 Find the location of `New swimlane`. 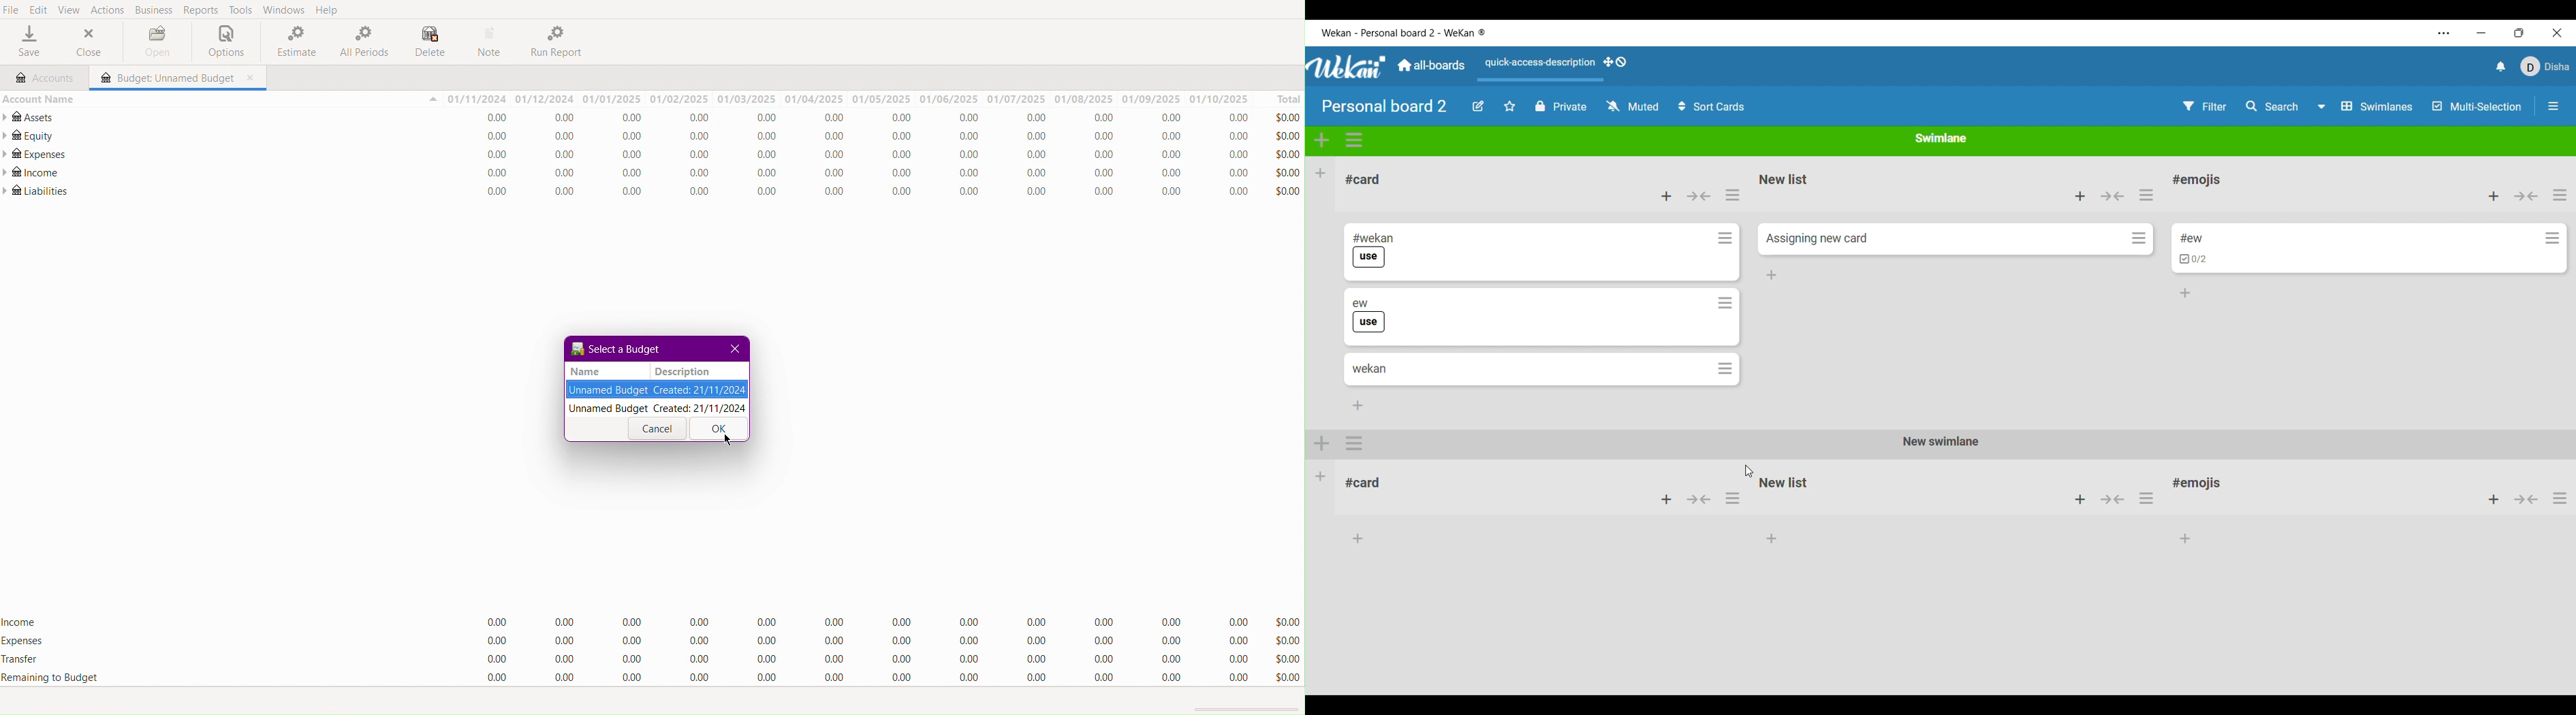

New swimlane is located at coordinates (1934, 447).